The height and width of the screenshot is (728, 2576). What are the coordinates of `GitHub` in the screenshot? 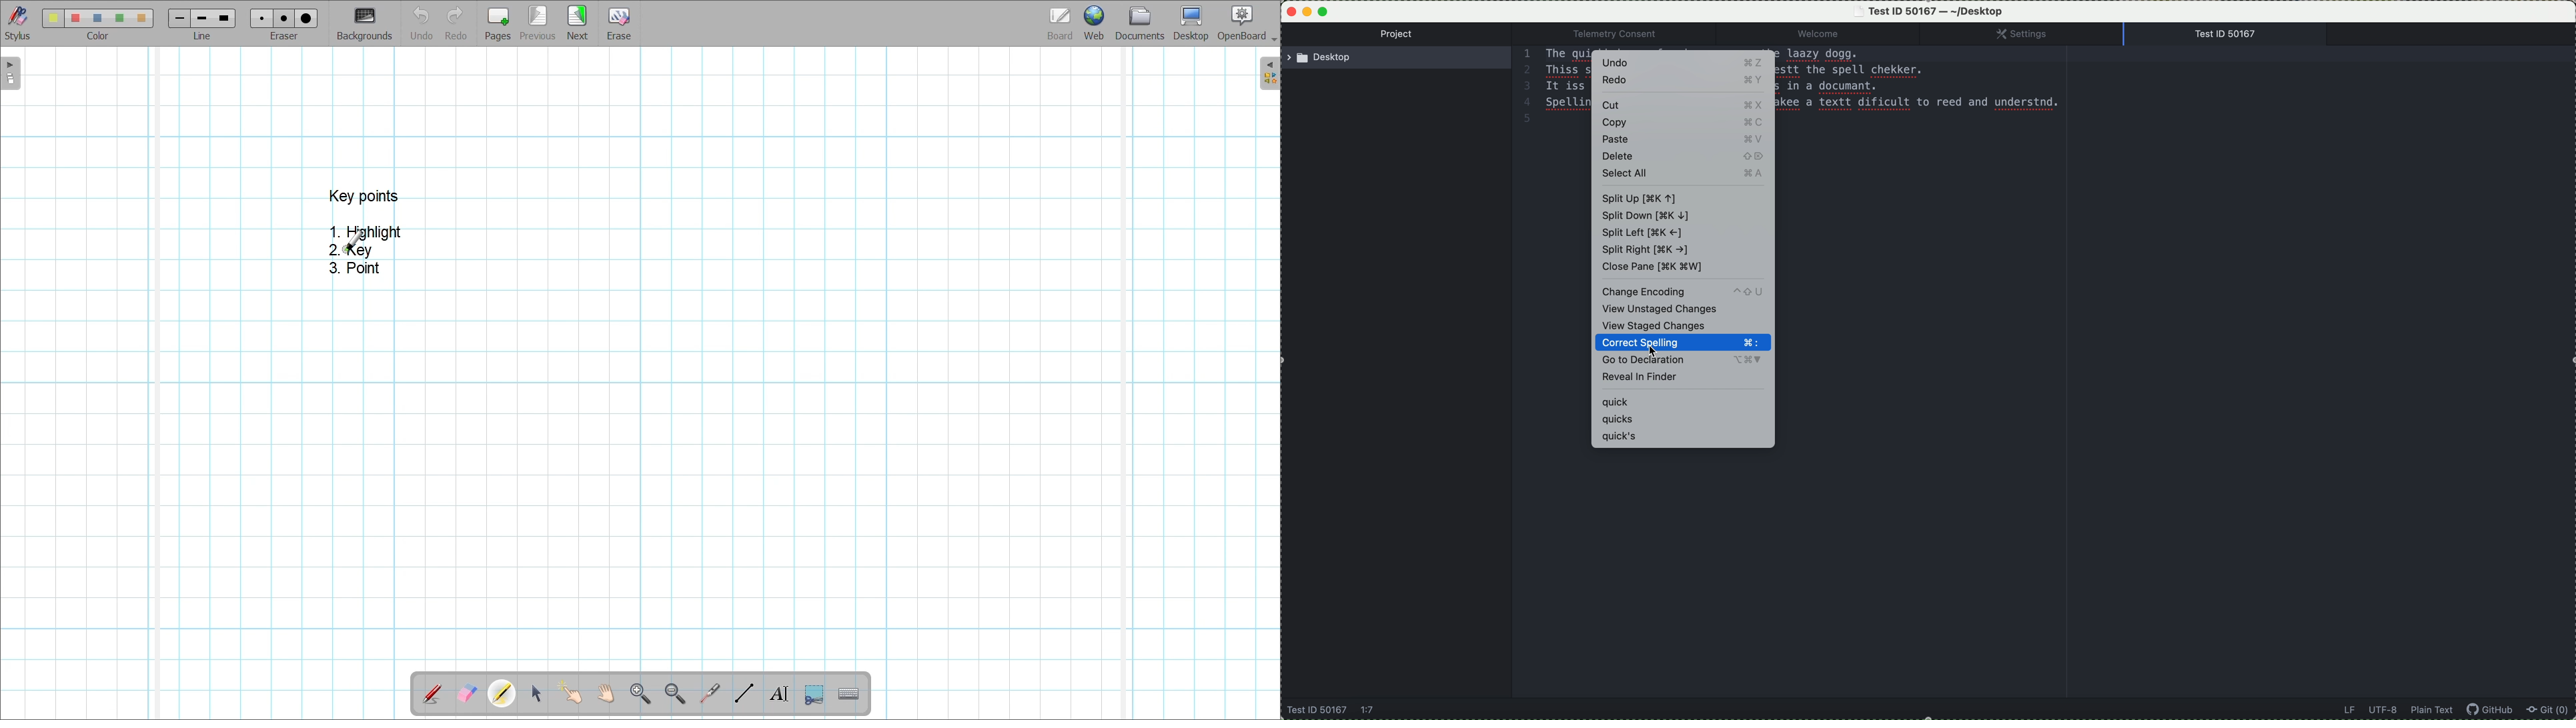 It's located at (2494, 711).